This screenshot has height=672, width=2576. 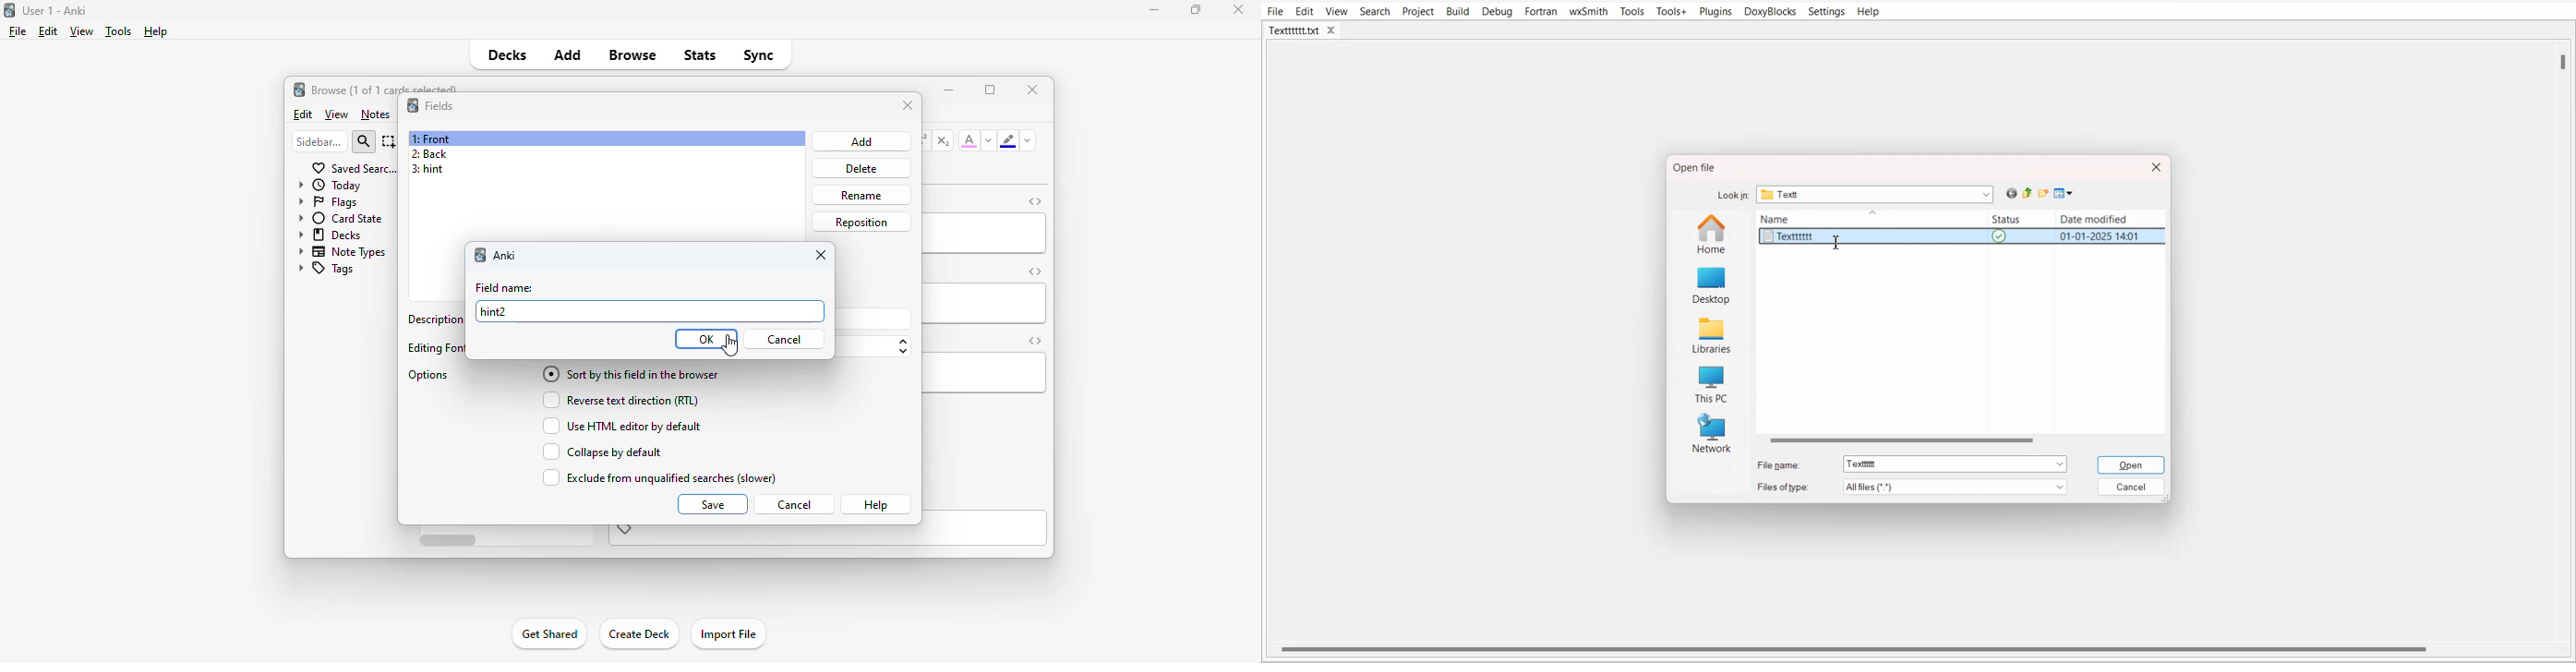 What do you see at coordinates (413, 104) in the screenshot?
I see `logo` at bounding box center [413, 104].